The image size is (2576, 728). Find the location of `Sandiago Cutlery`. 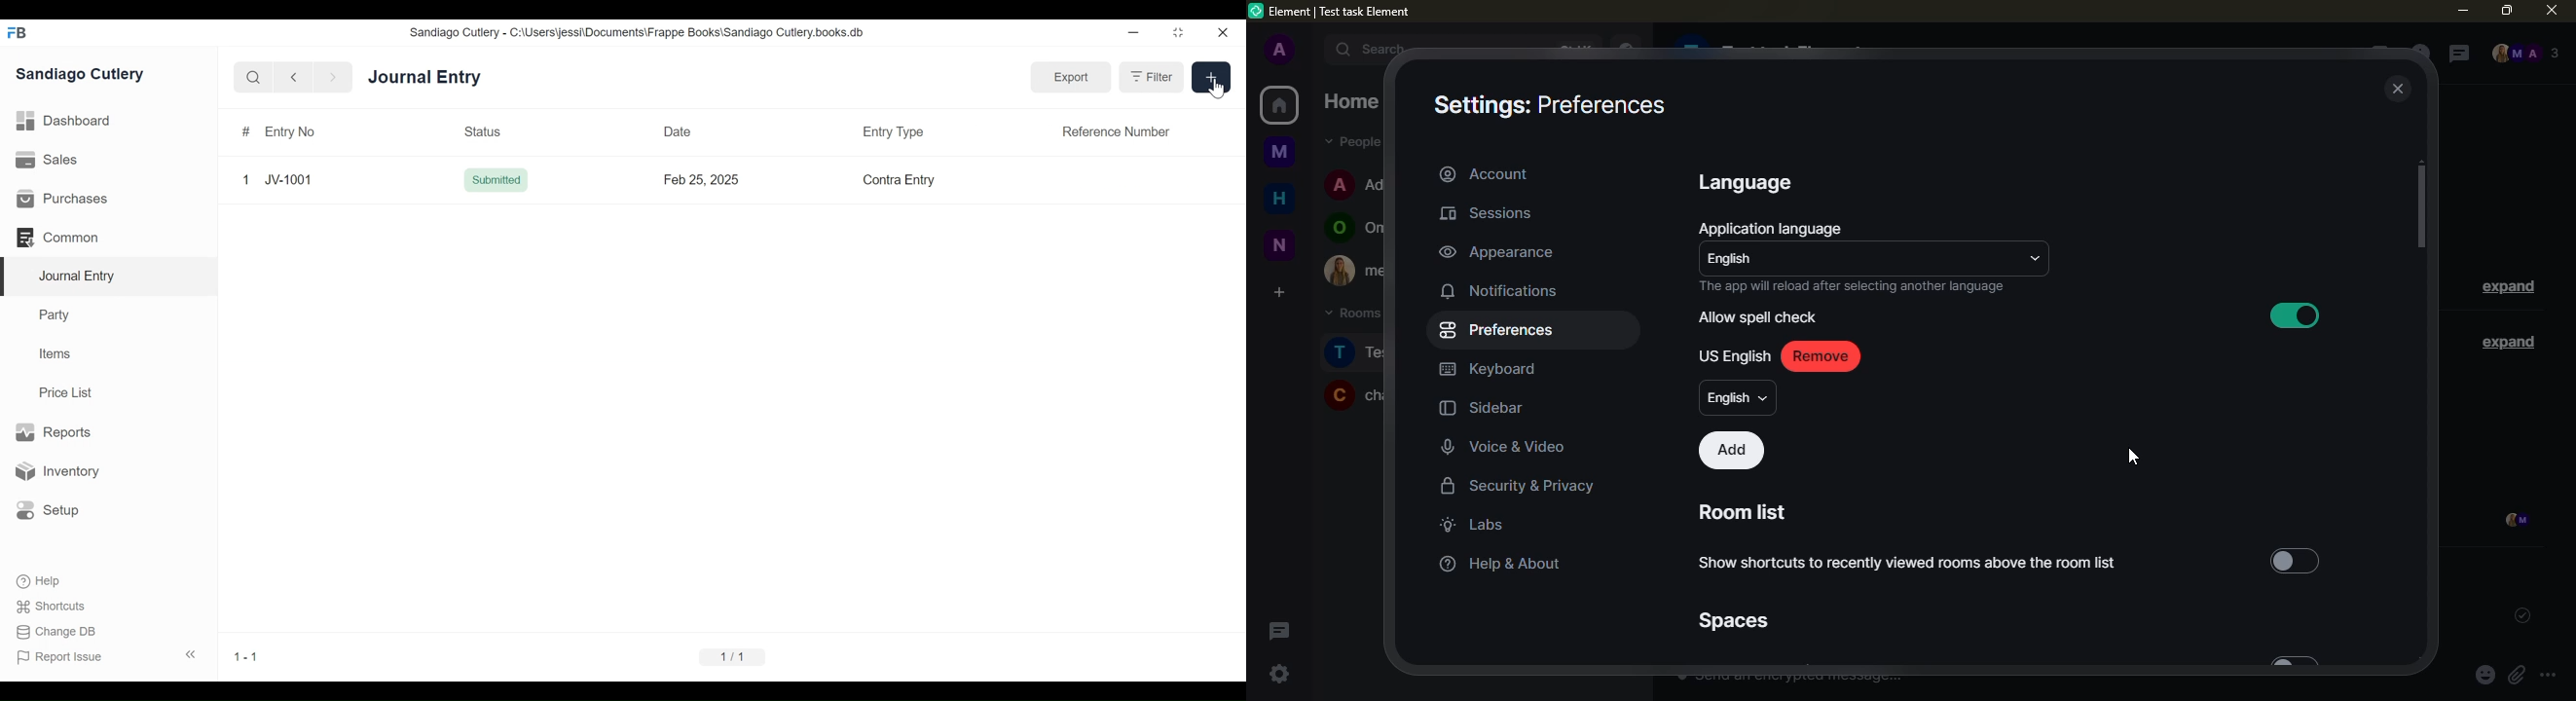

Sandiago Cutlery is located at coordinates (80, 75).